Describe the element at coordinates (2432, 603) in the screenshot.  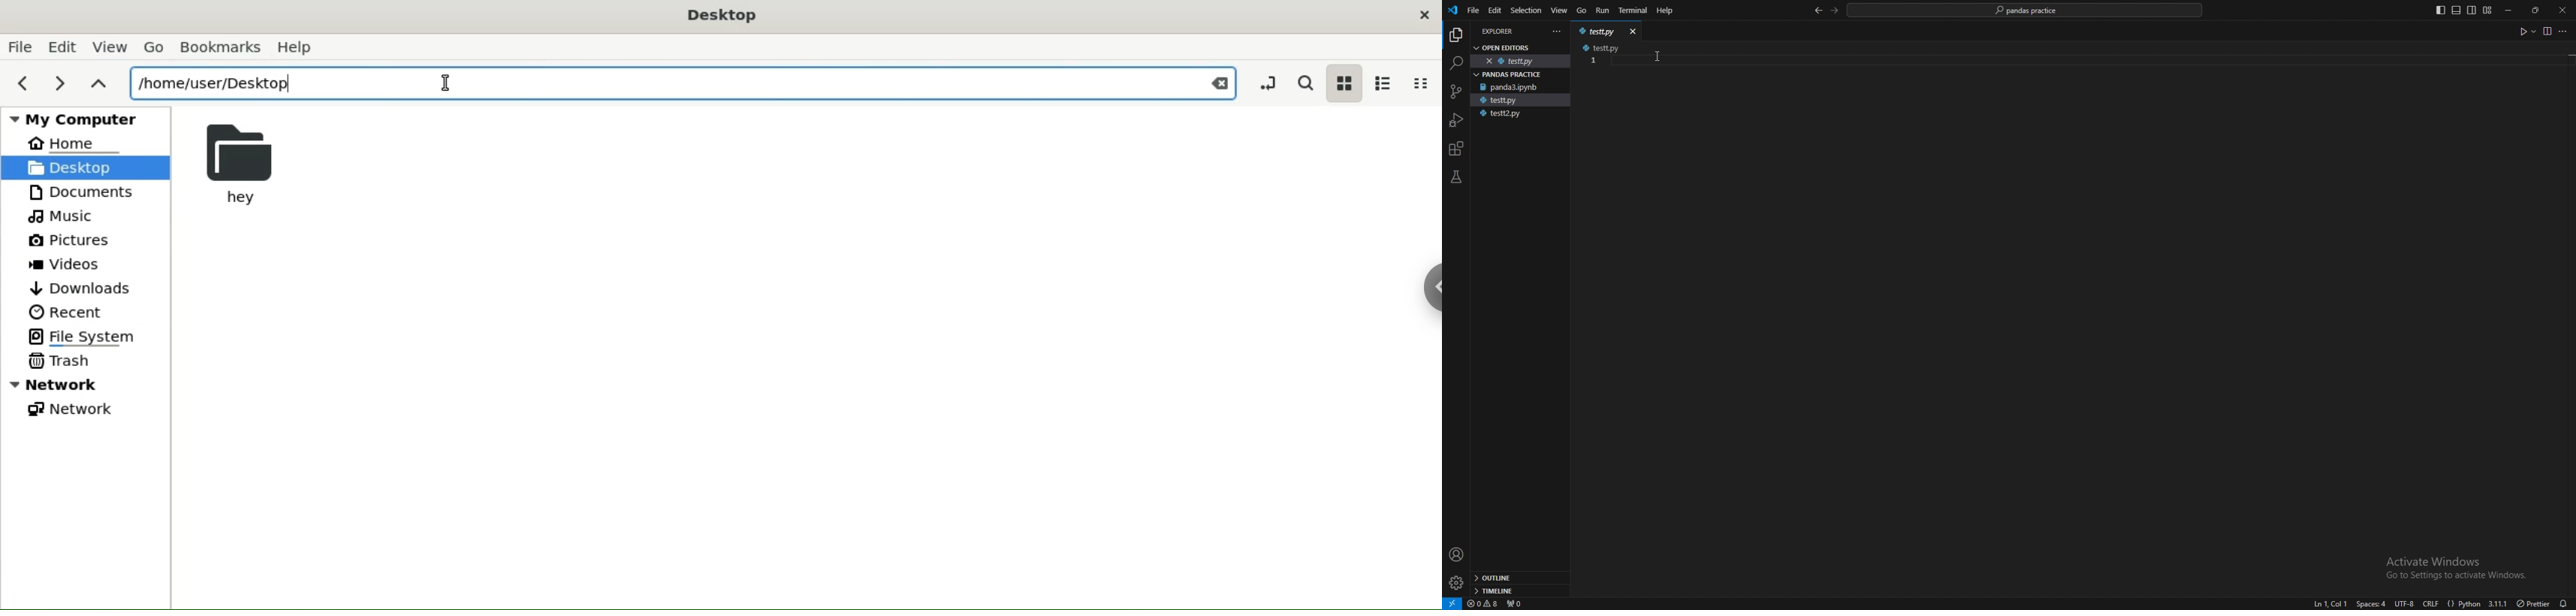
I see `crlf` at that location.